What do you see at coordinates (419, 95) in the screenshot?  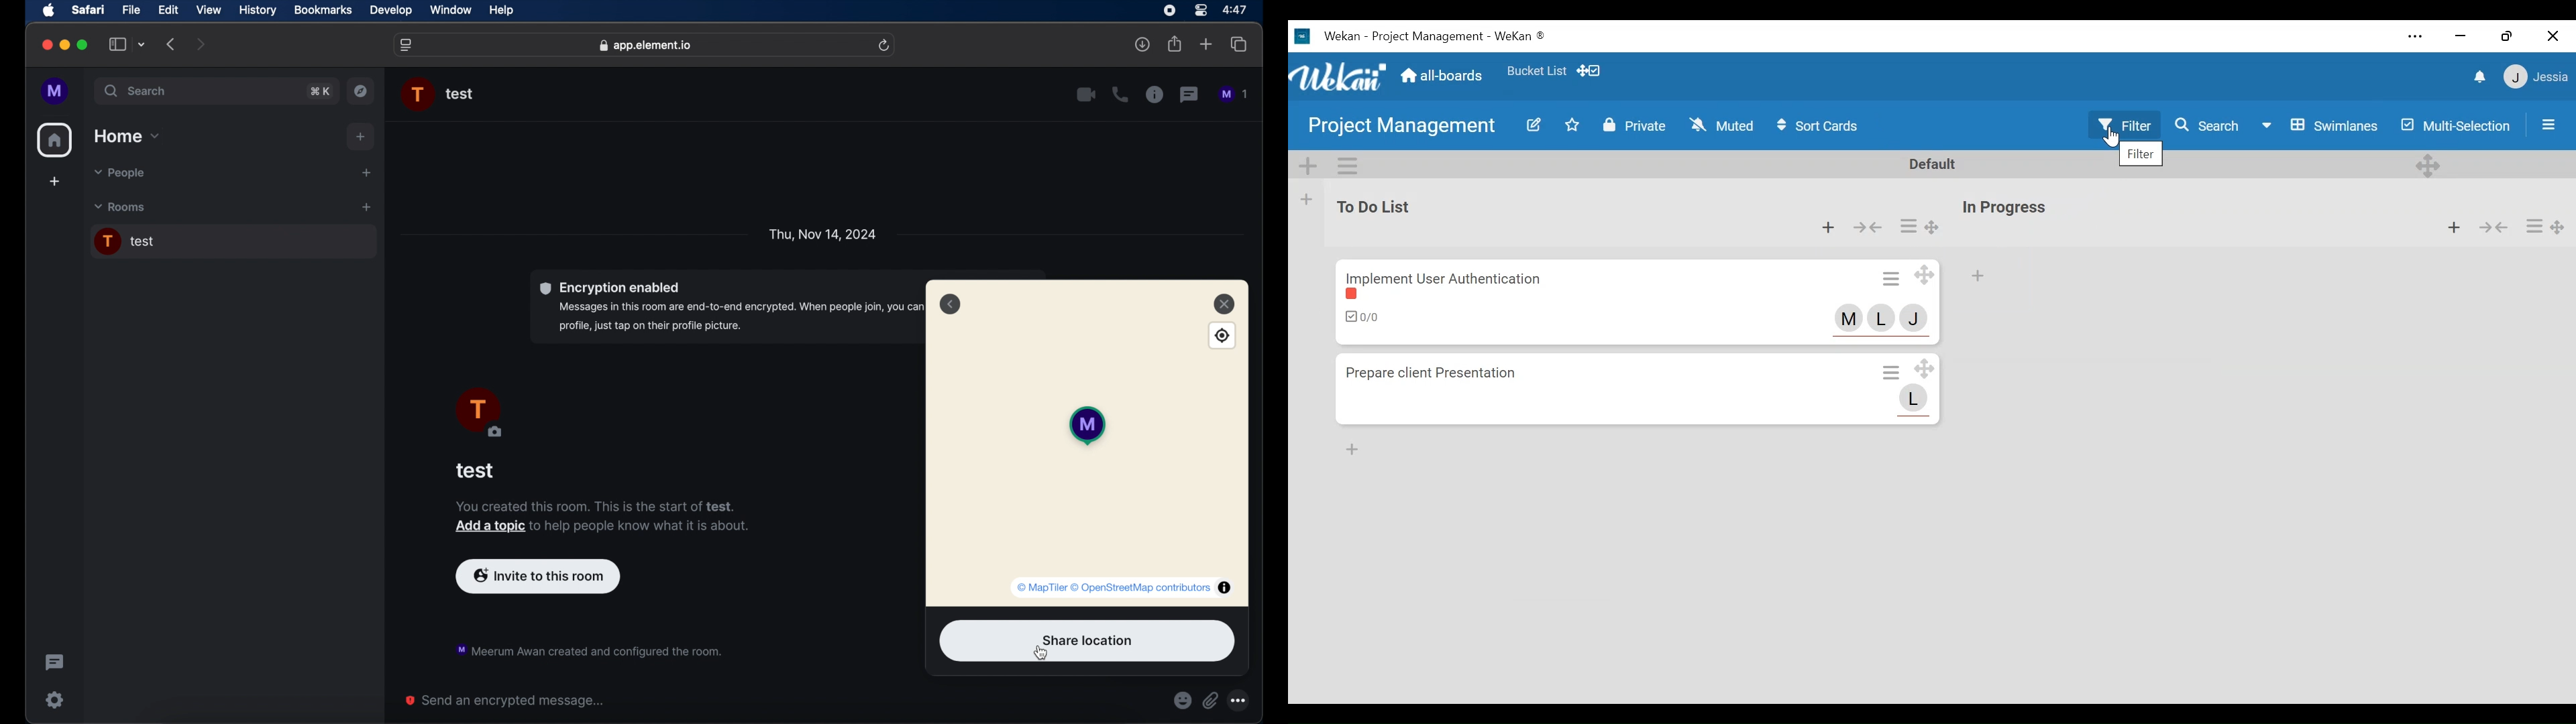 I see `profile picture` at bounding box center [419, 95].